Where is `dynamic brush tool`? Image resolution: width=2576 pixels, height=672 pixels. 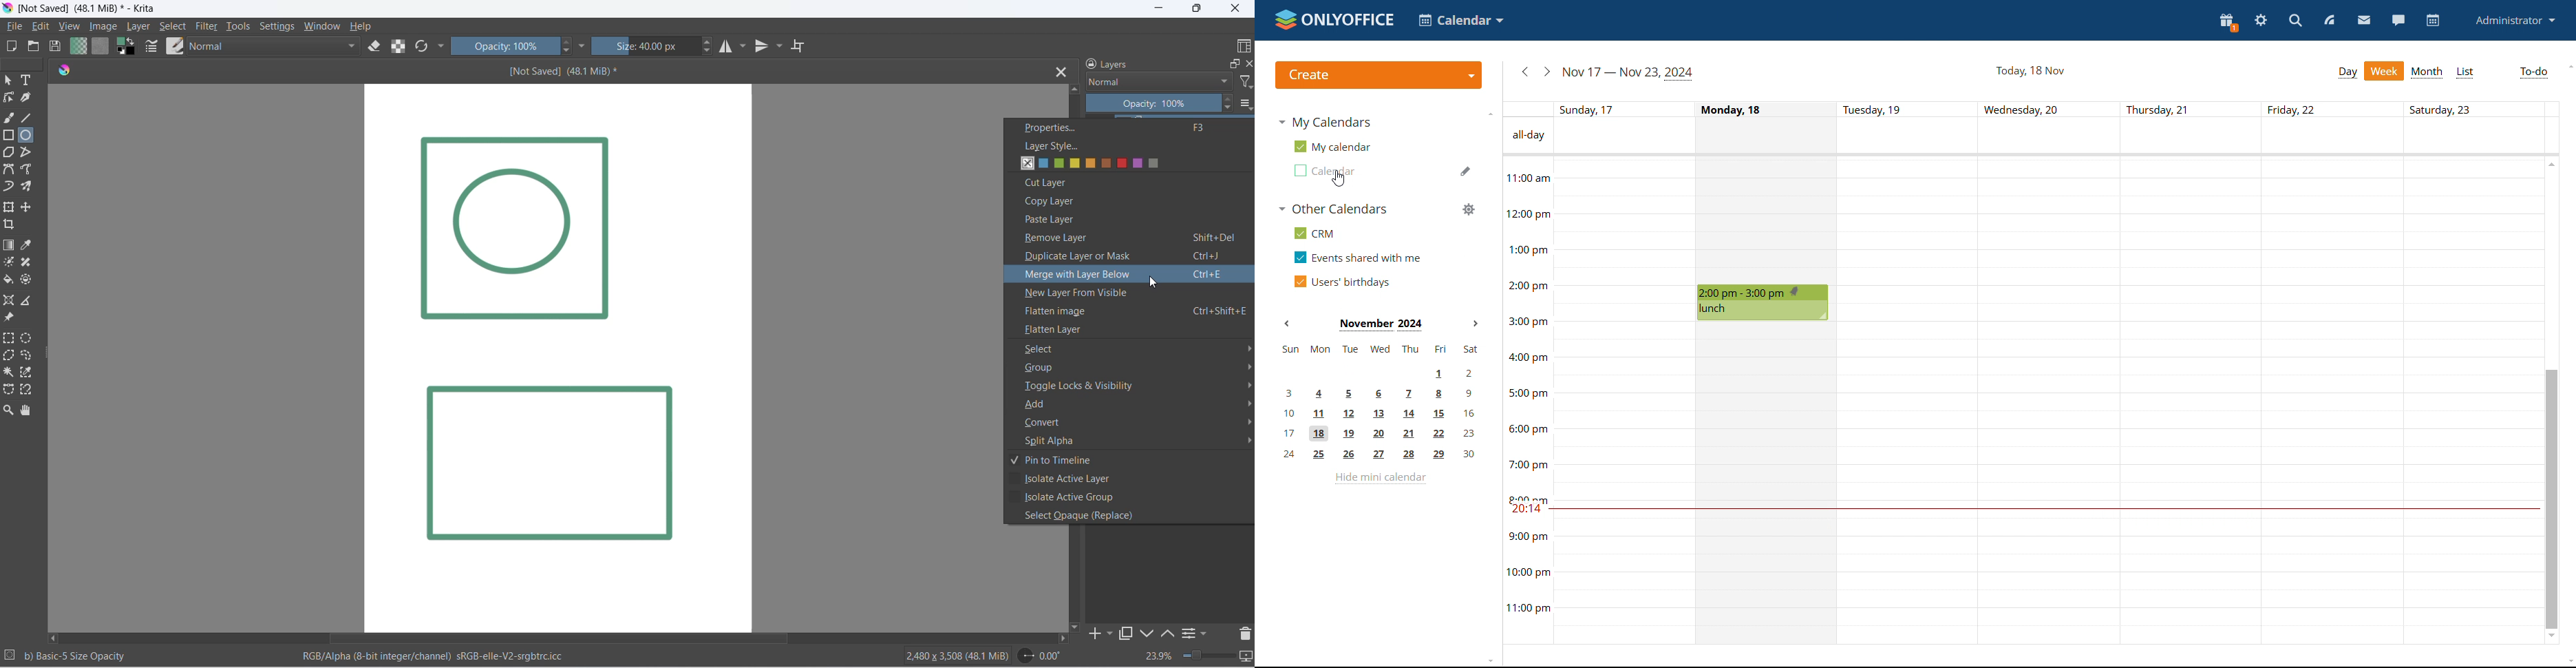
dynamic brush tool is located at coordinates (10, 188).